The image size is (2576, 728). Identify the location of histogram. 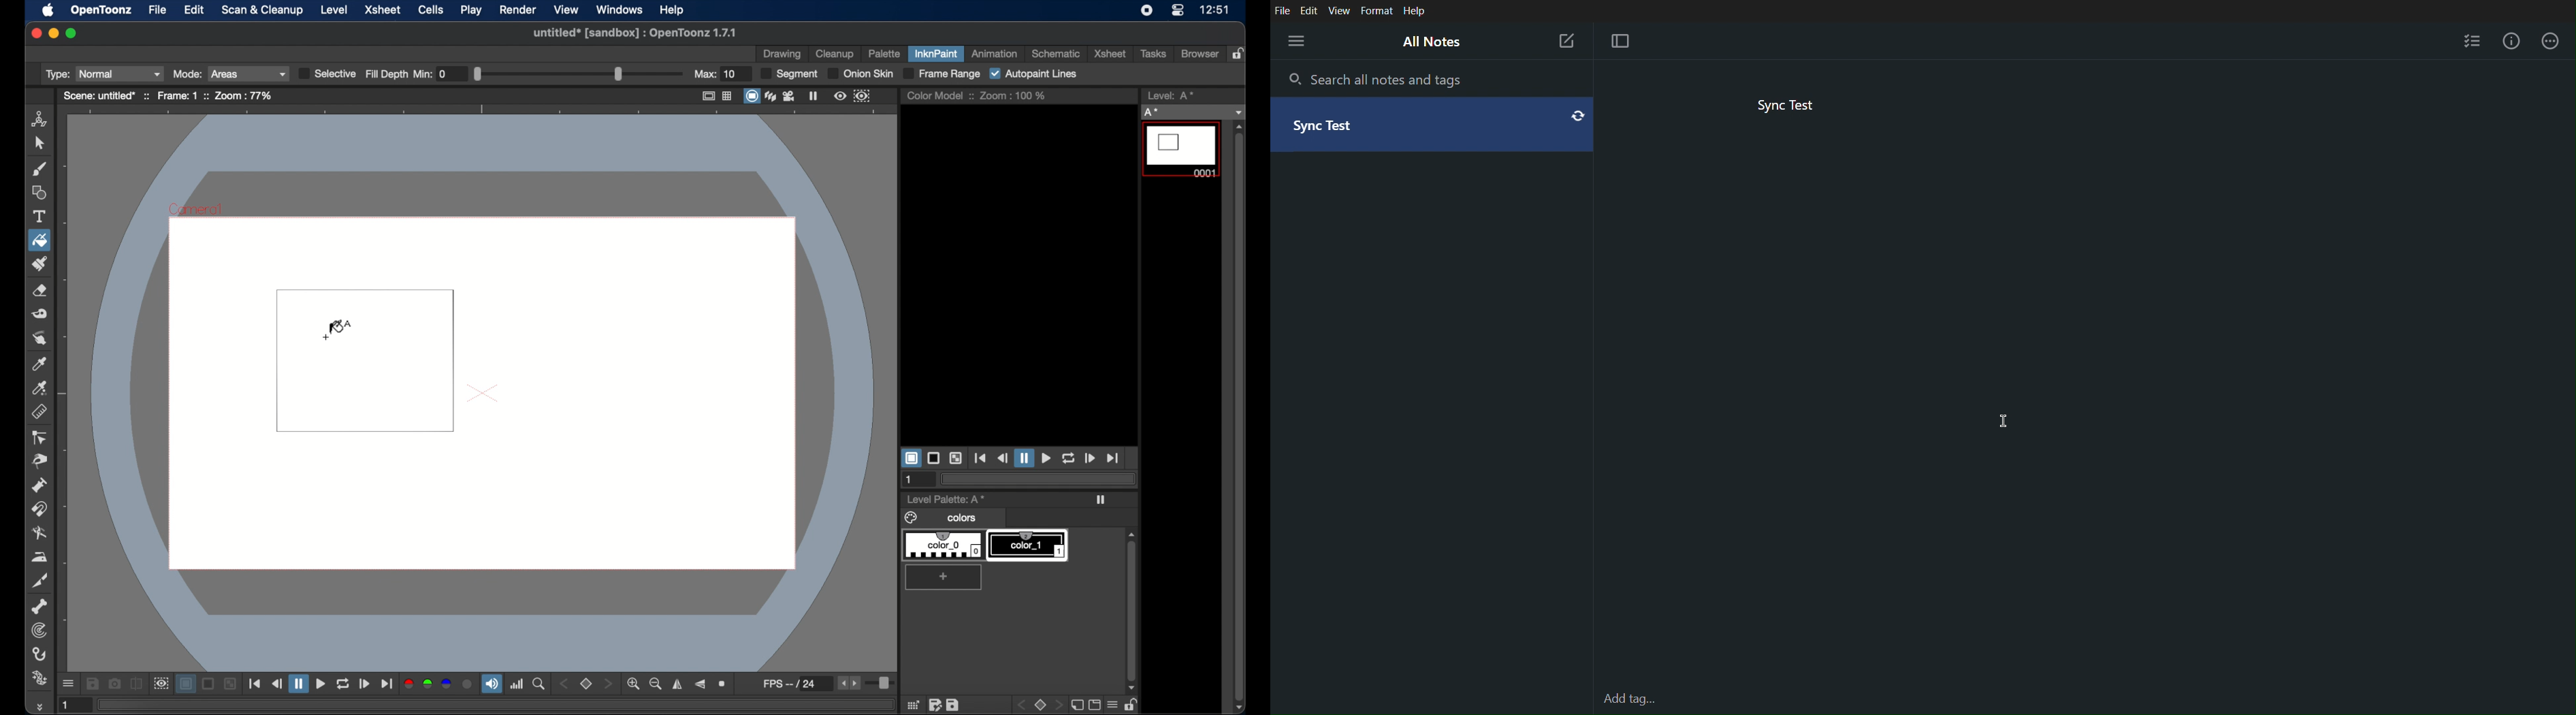
(517, 684).